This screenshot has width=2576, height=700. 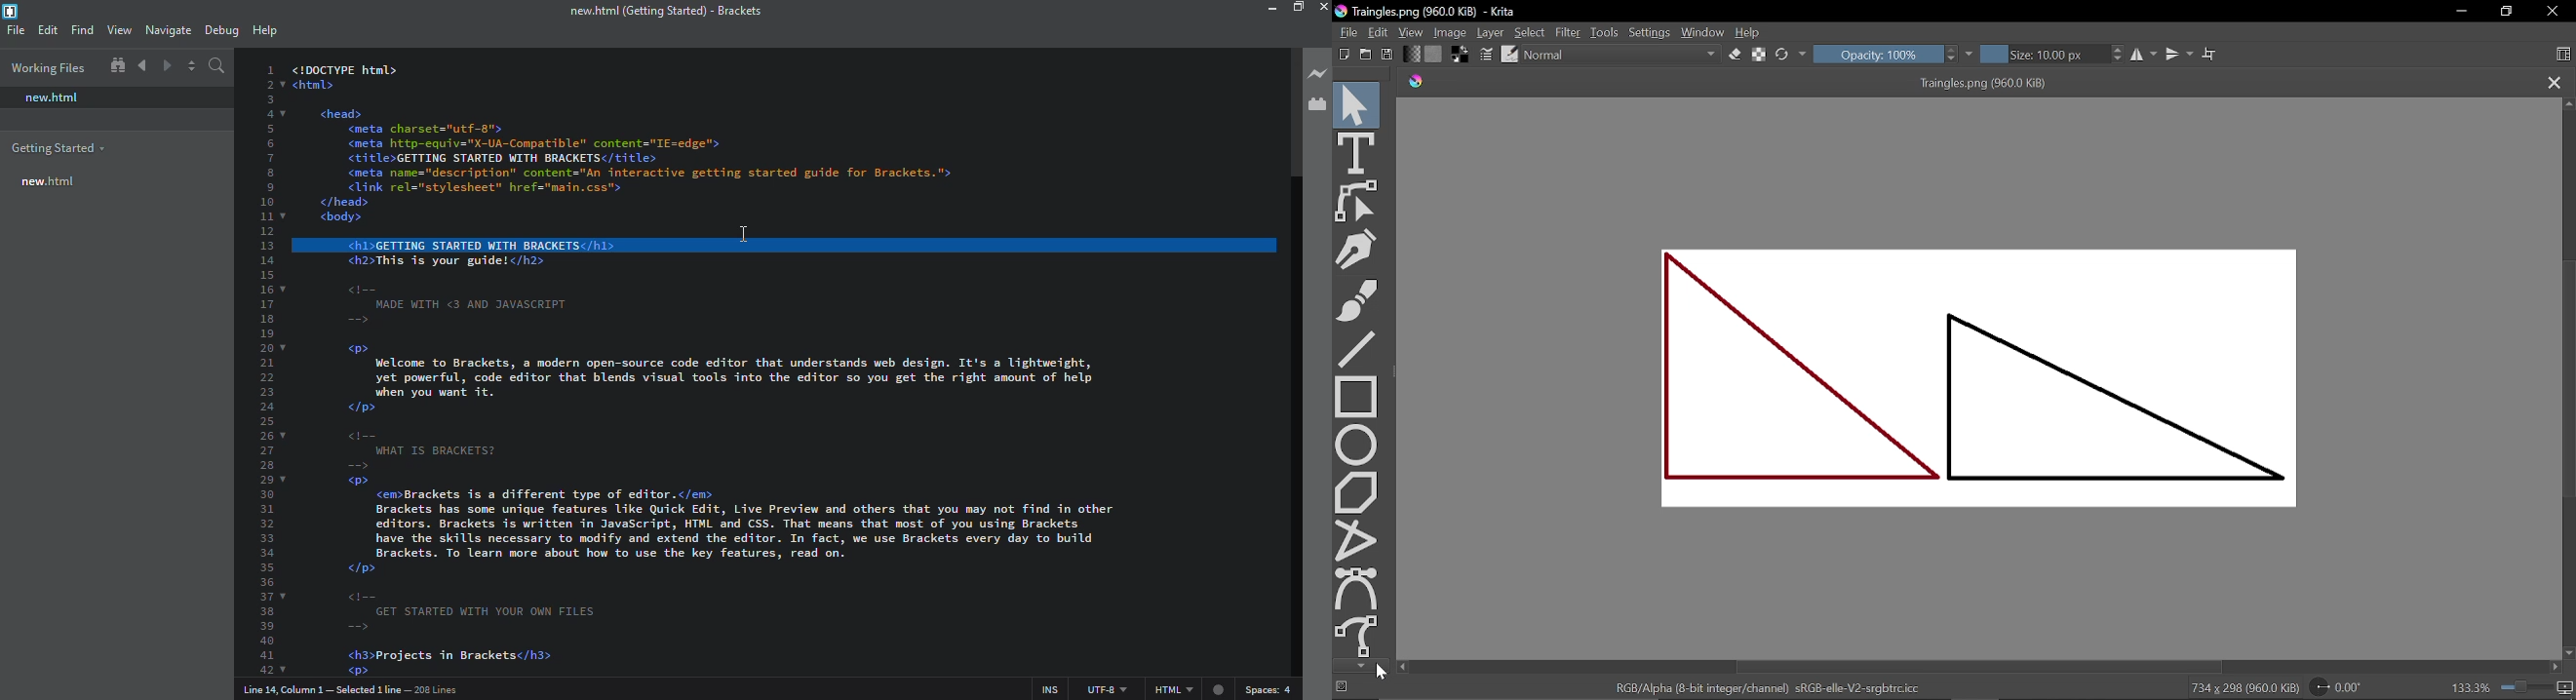 I want to click on Preserve alpha, so click(x=1759, y=56).